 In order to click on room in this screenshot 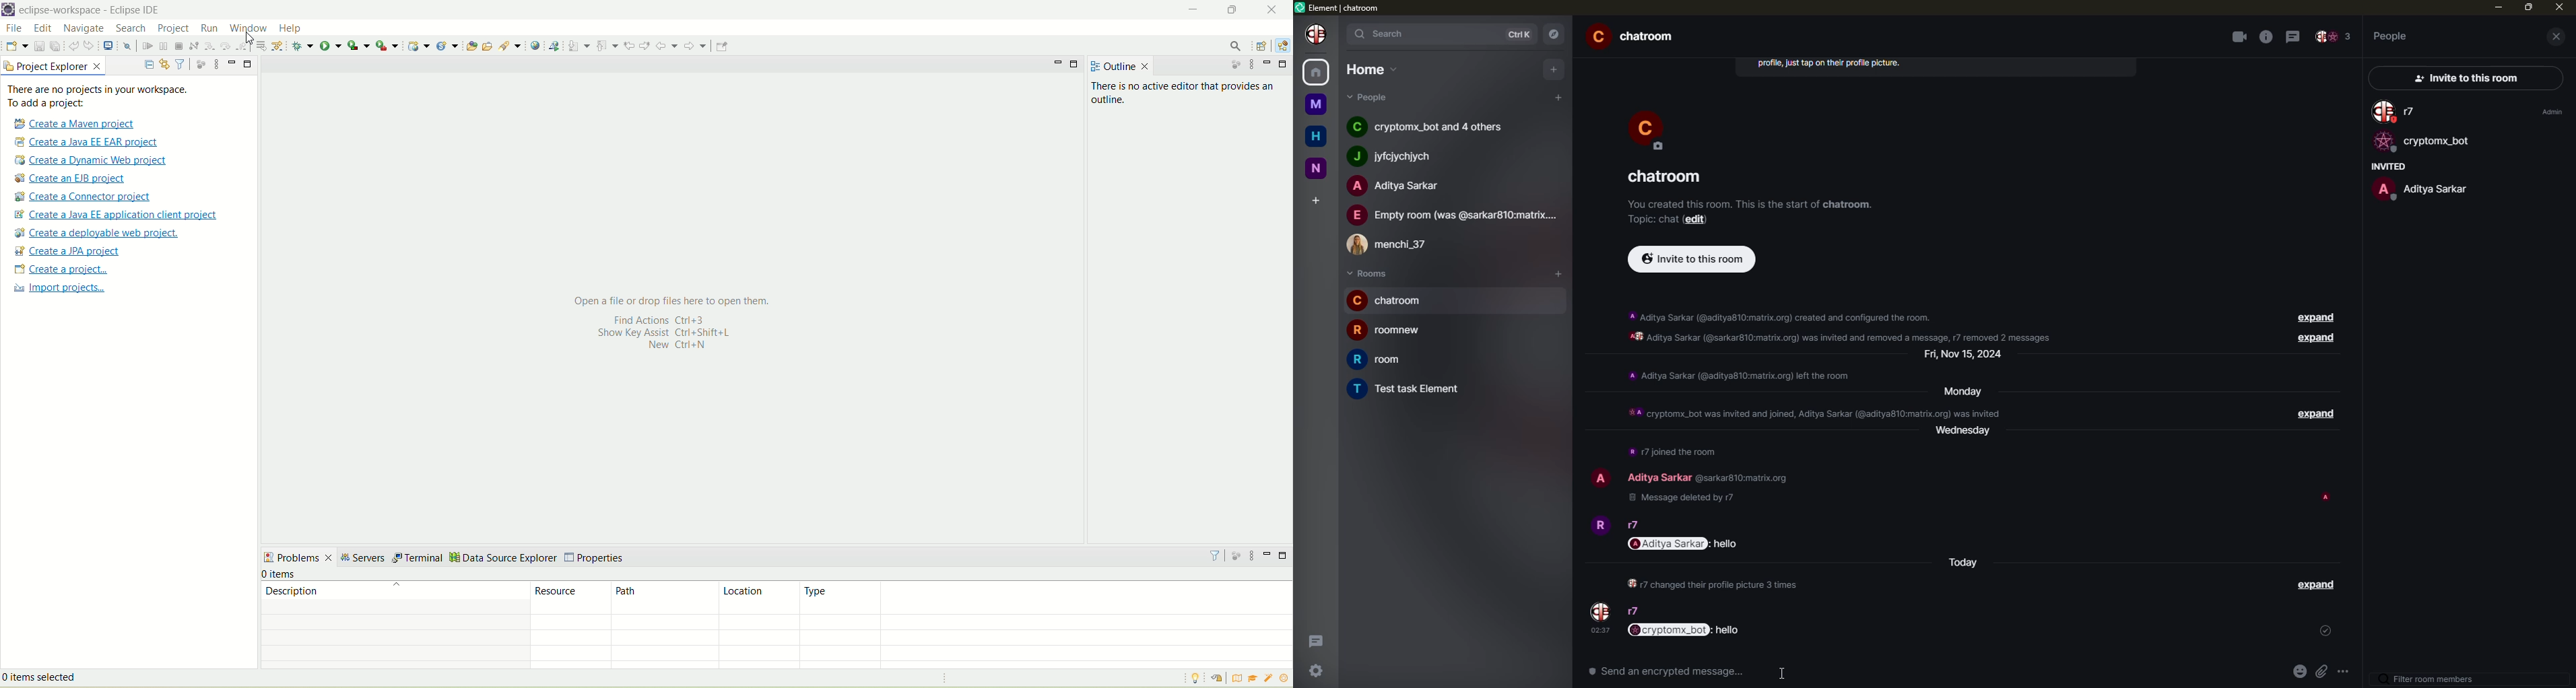, I will do `click(1387, 360)`.